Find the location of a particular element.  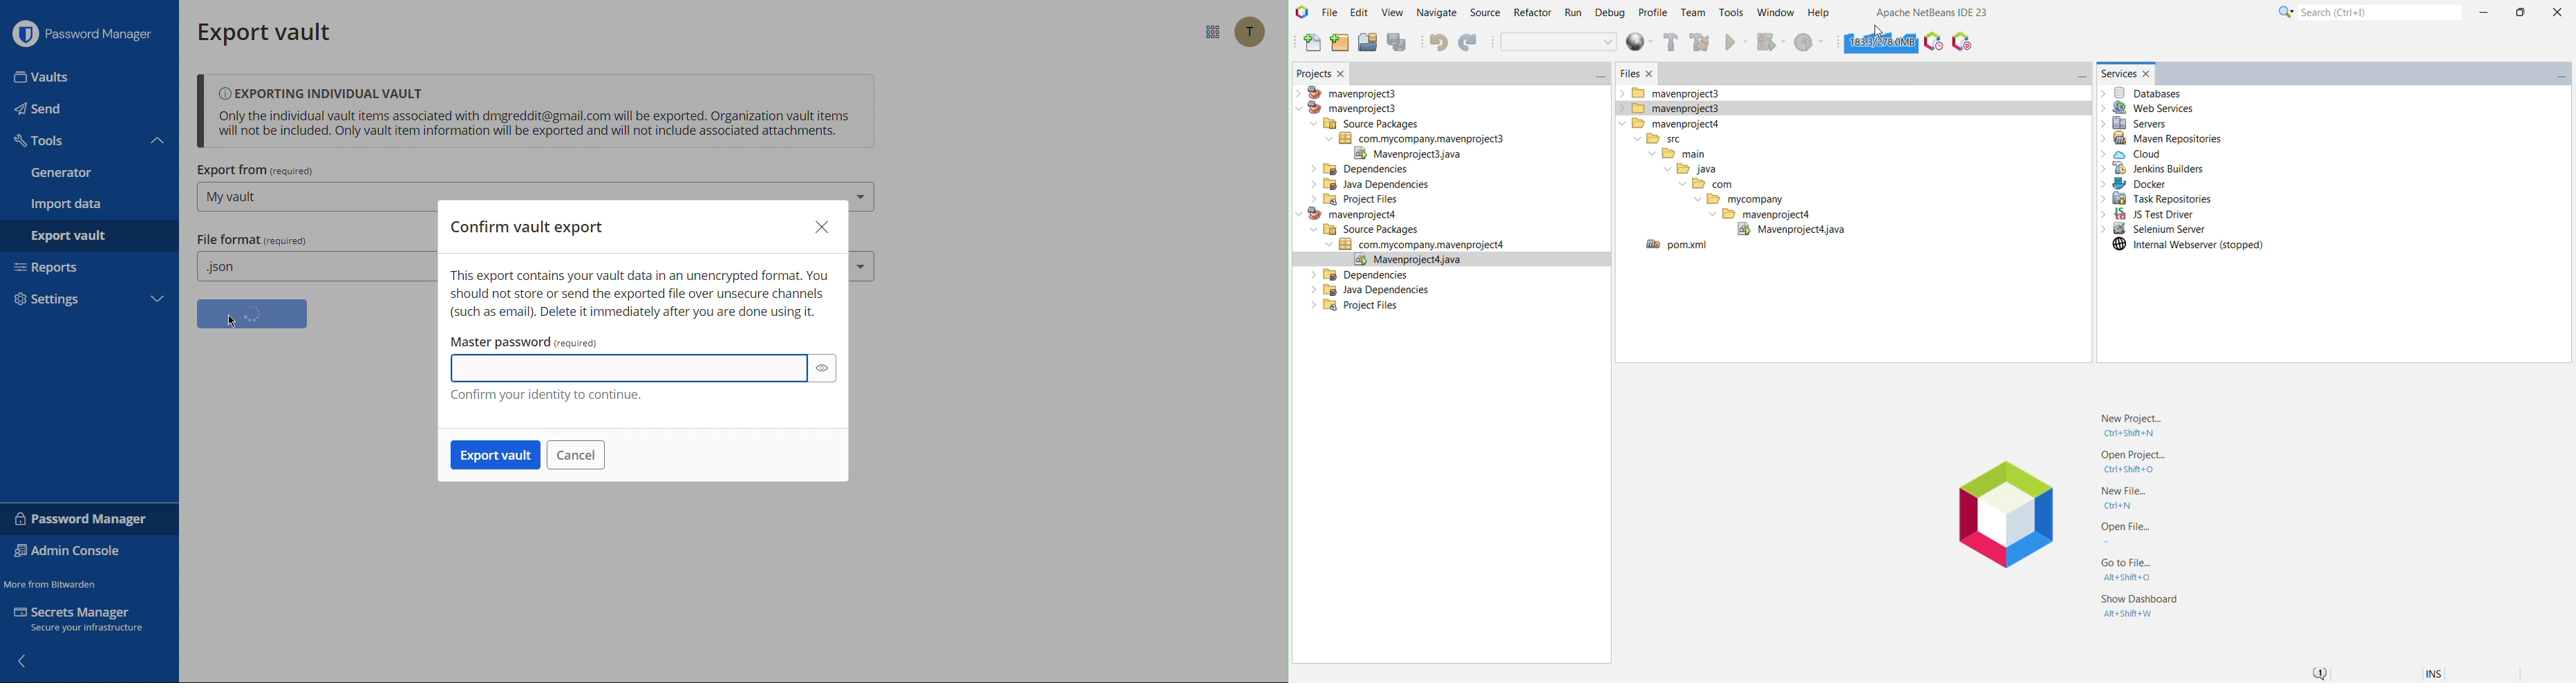

Mavenproject.java is located at coordinates (1411, 156).